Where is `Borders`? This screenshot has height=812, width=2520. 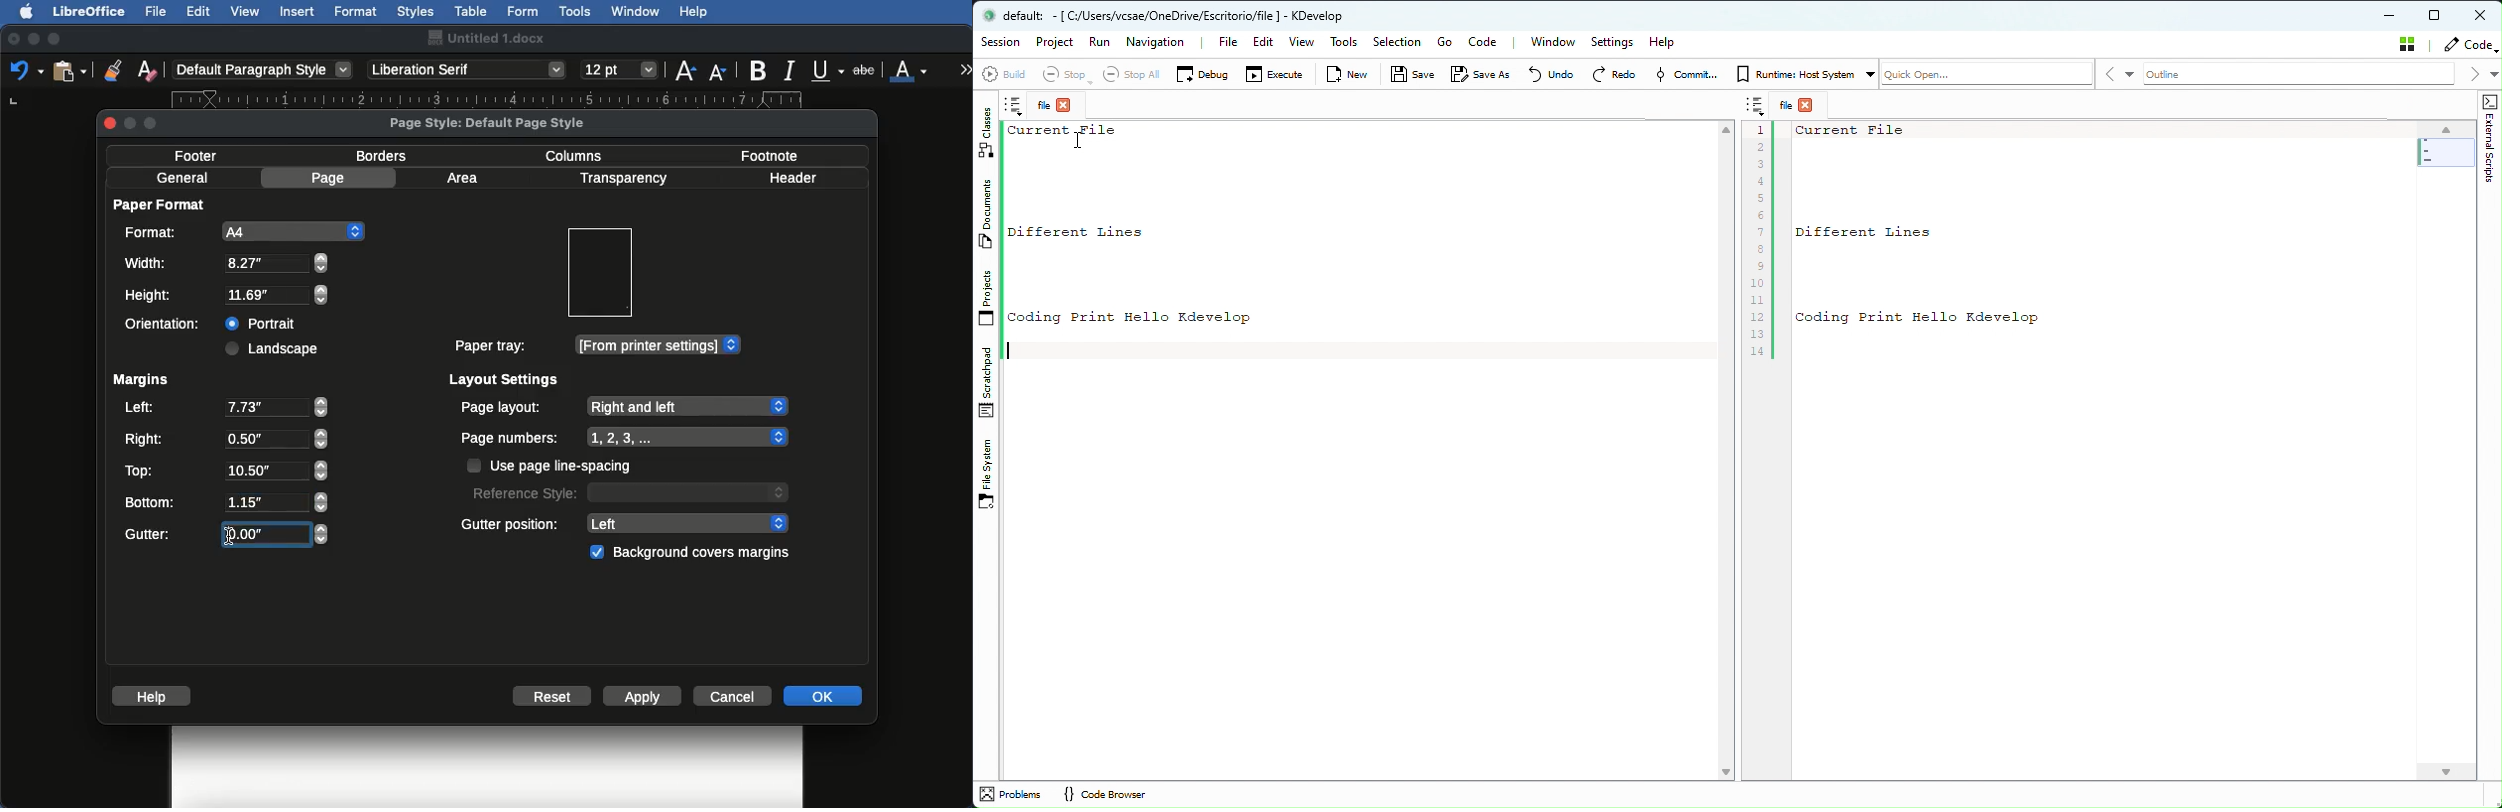 Borders is located at coordinates (383, 156).